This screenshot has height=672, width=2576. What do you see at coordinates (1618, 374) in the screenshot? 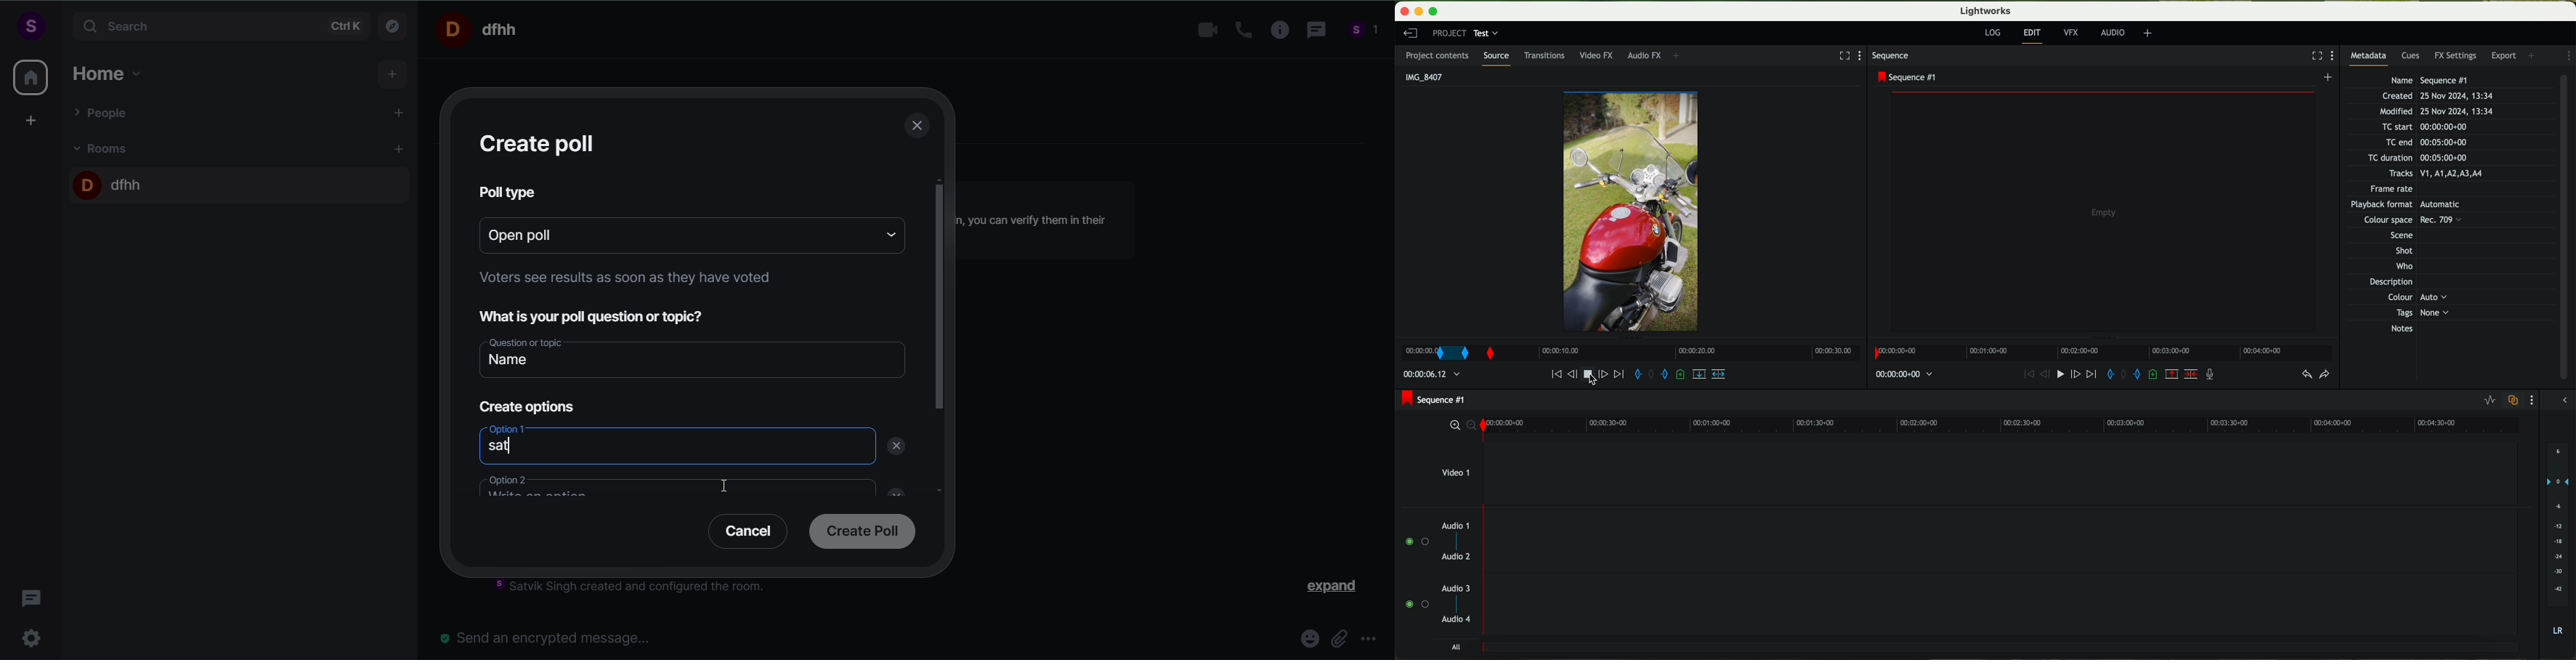
I see `move foward` at bounding box center [1618, 374].